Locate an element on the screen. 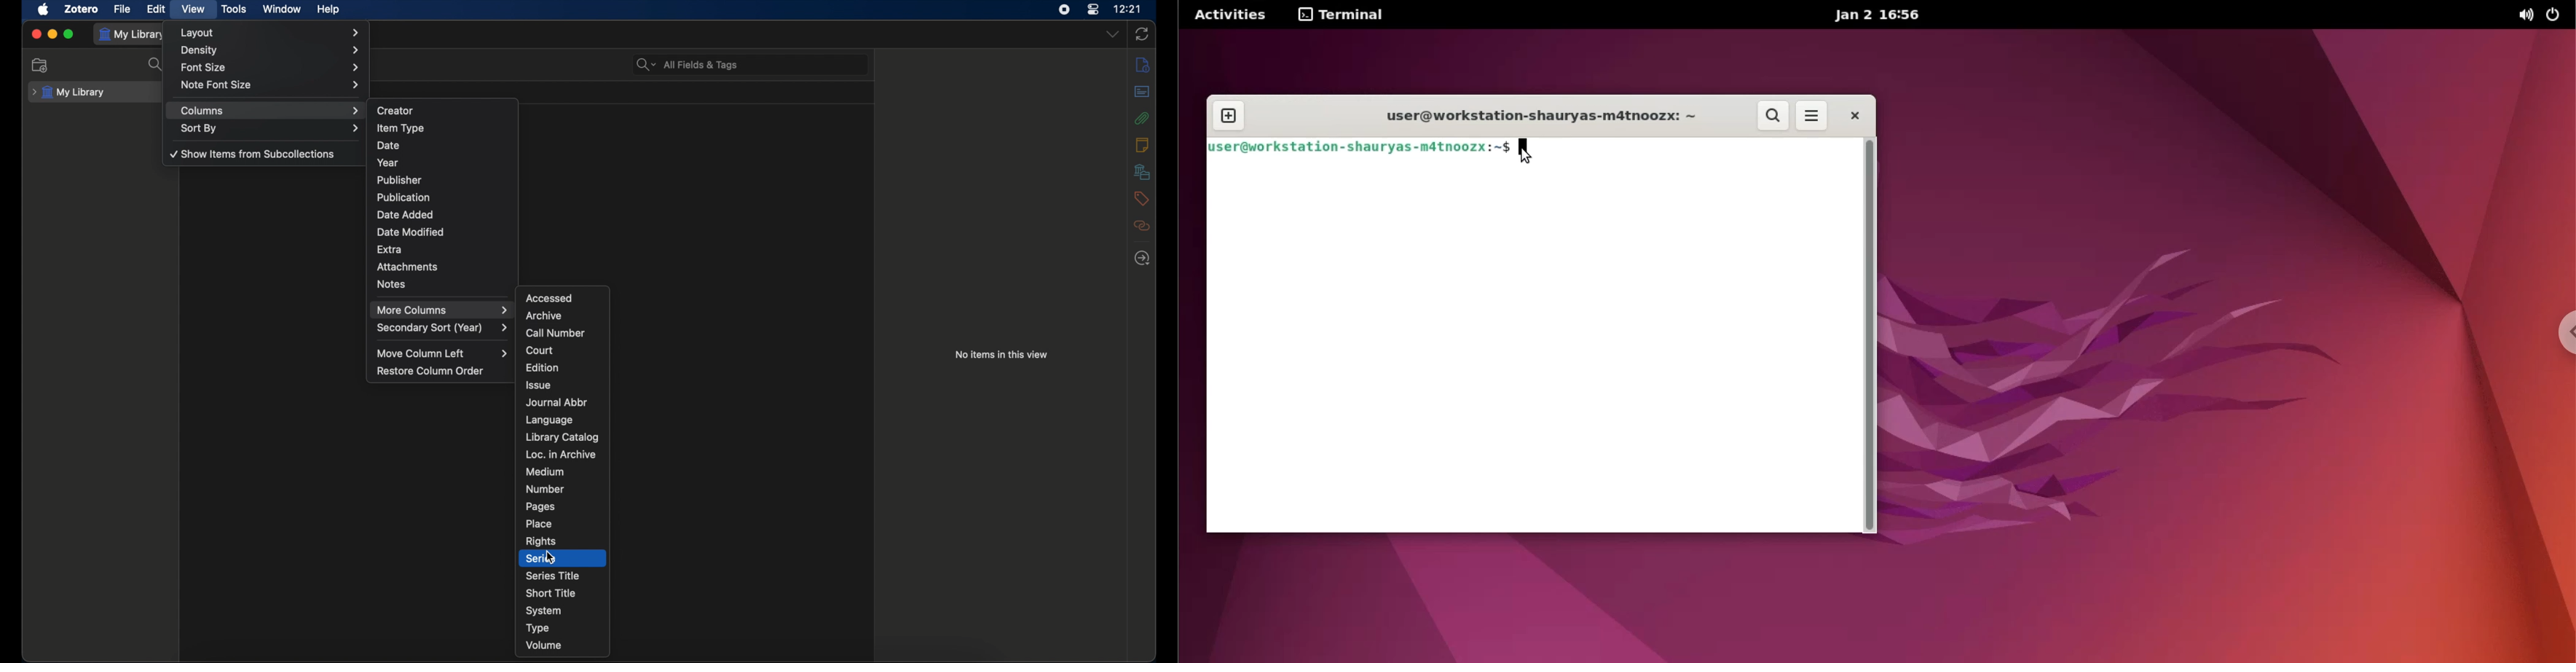 Image resolution: width=2576 pixels, height=672 pixels. type is located at coordinates (540, 628).